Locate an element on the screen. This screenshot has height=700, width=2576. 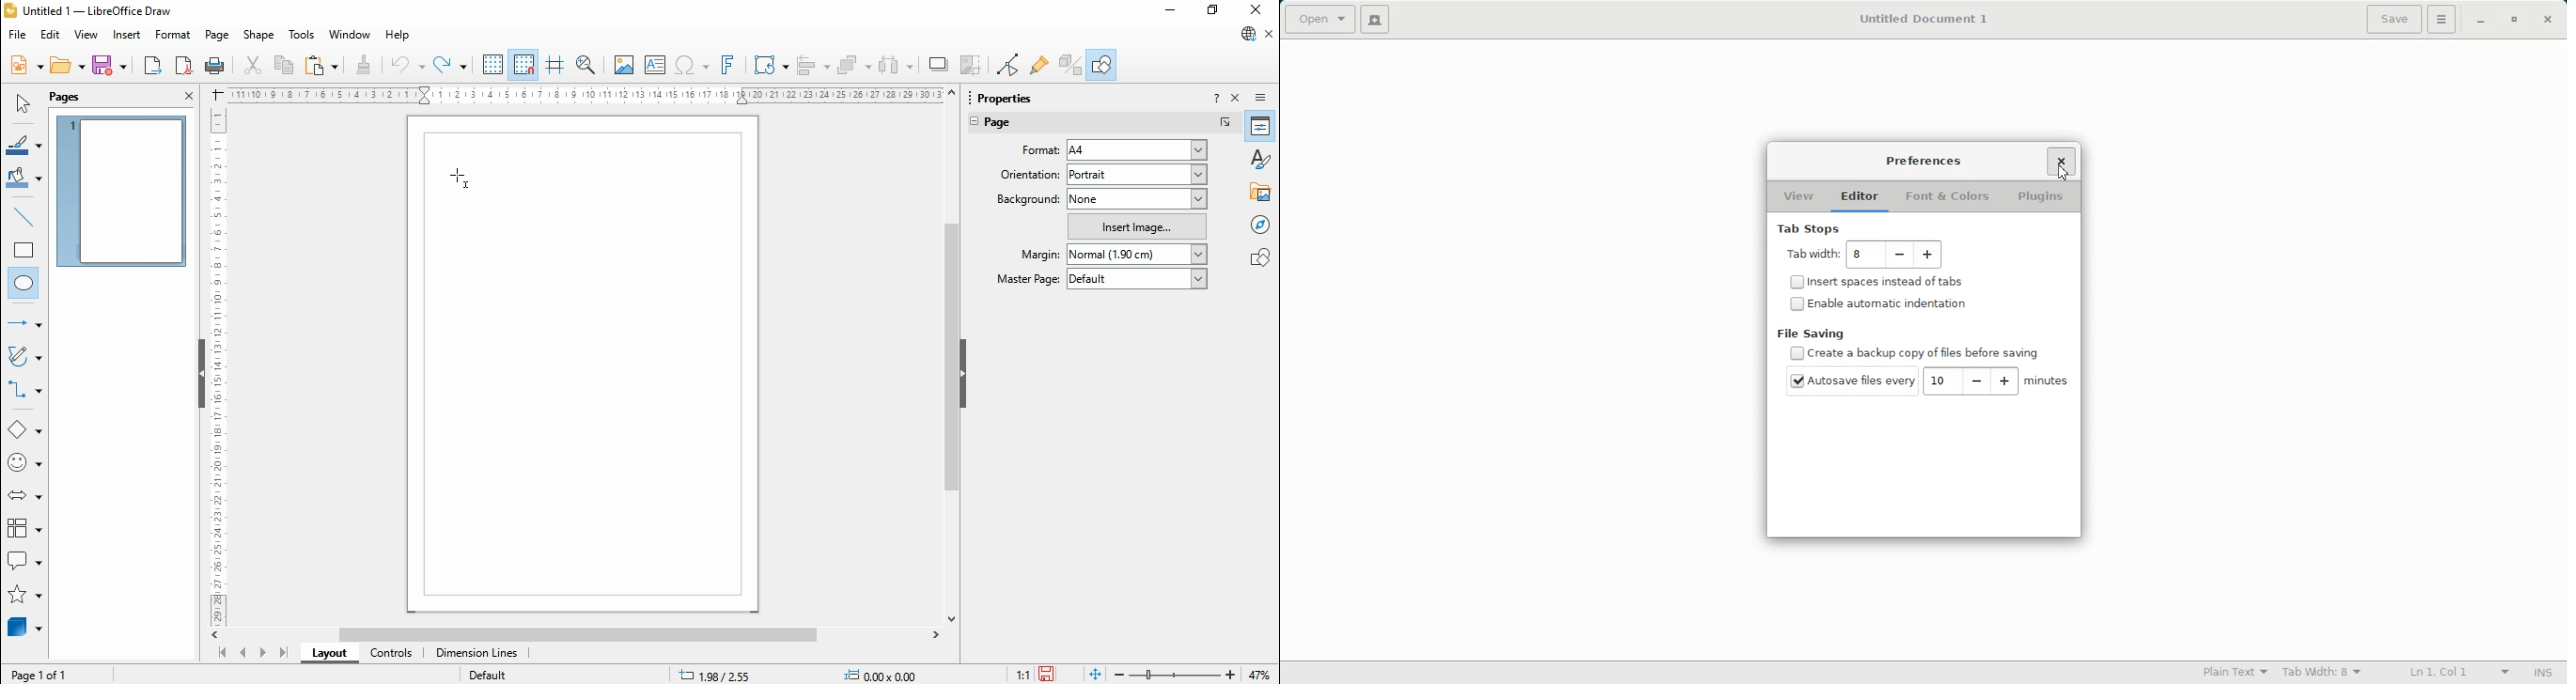
symbol shapes is located at coordinates (26, 465).